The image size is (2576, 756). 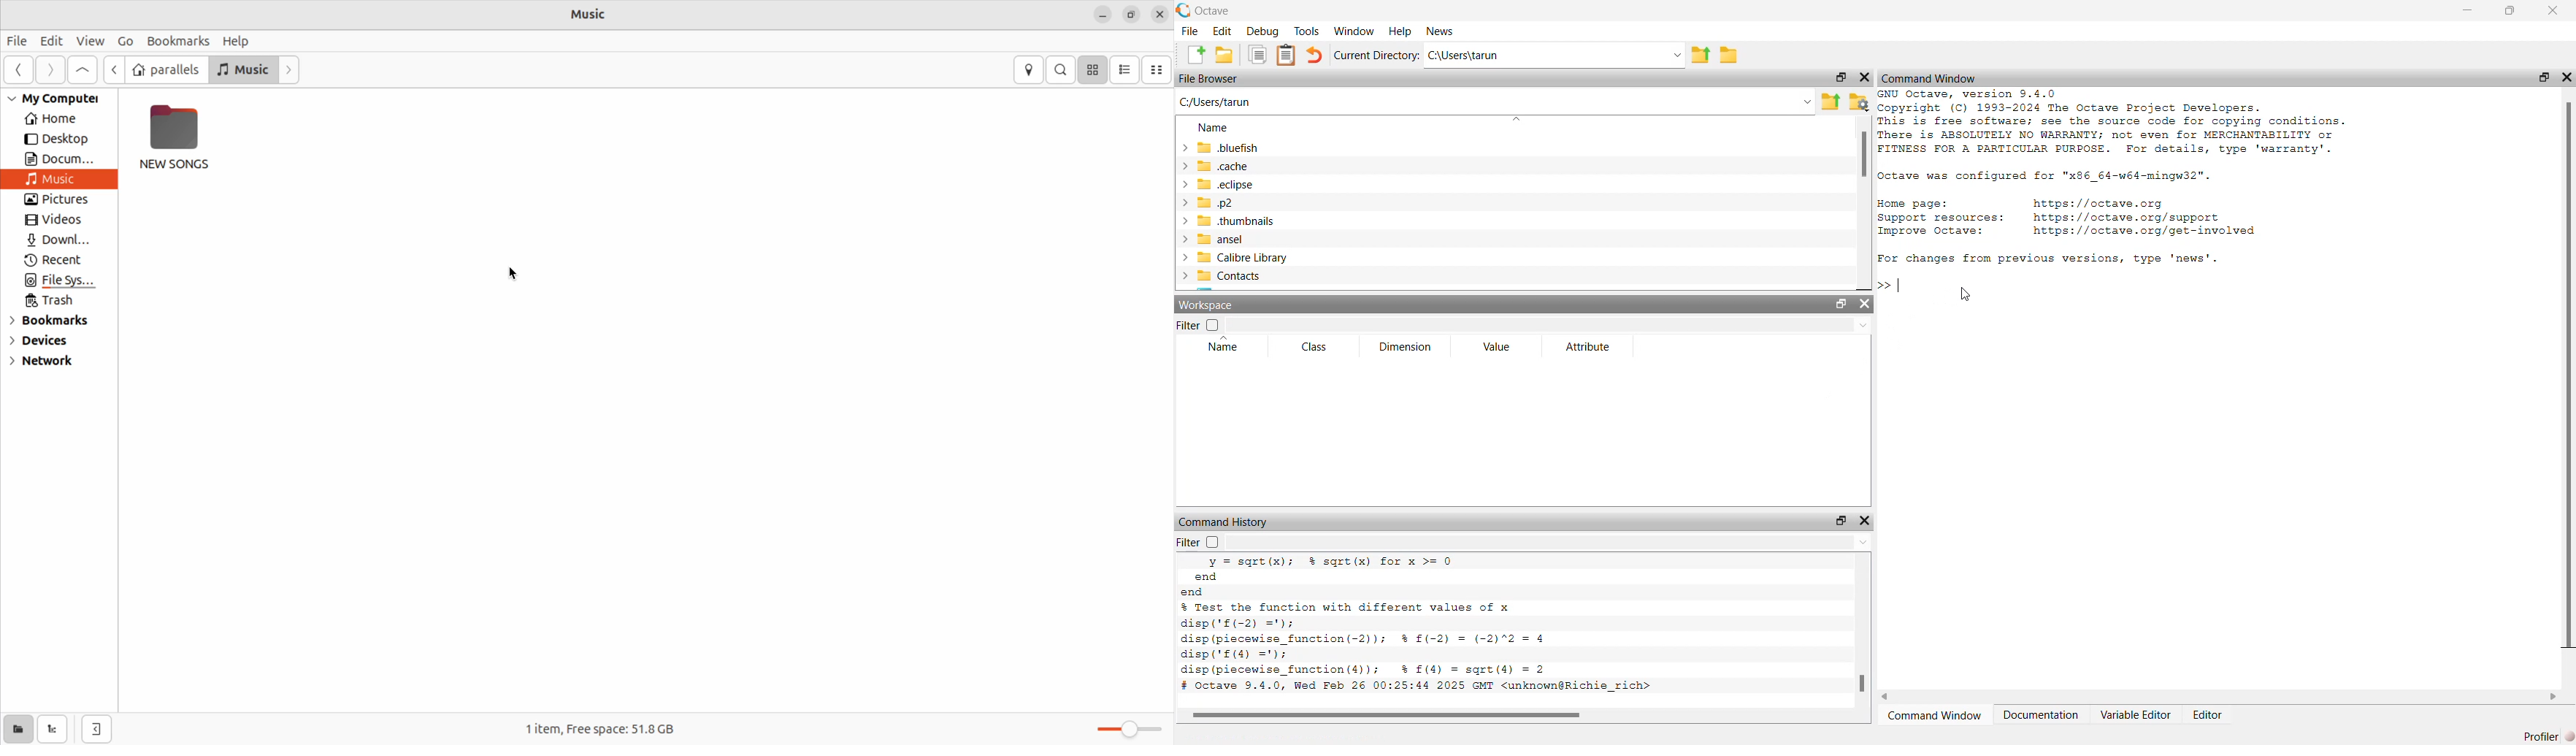 I want to click on Bookmarks, so click(x=50, y=321).